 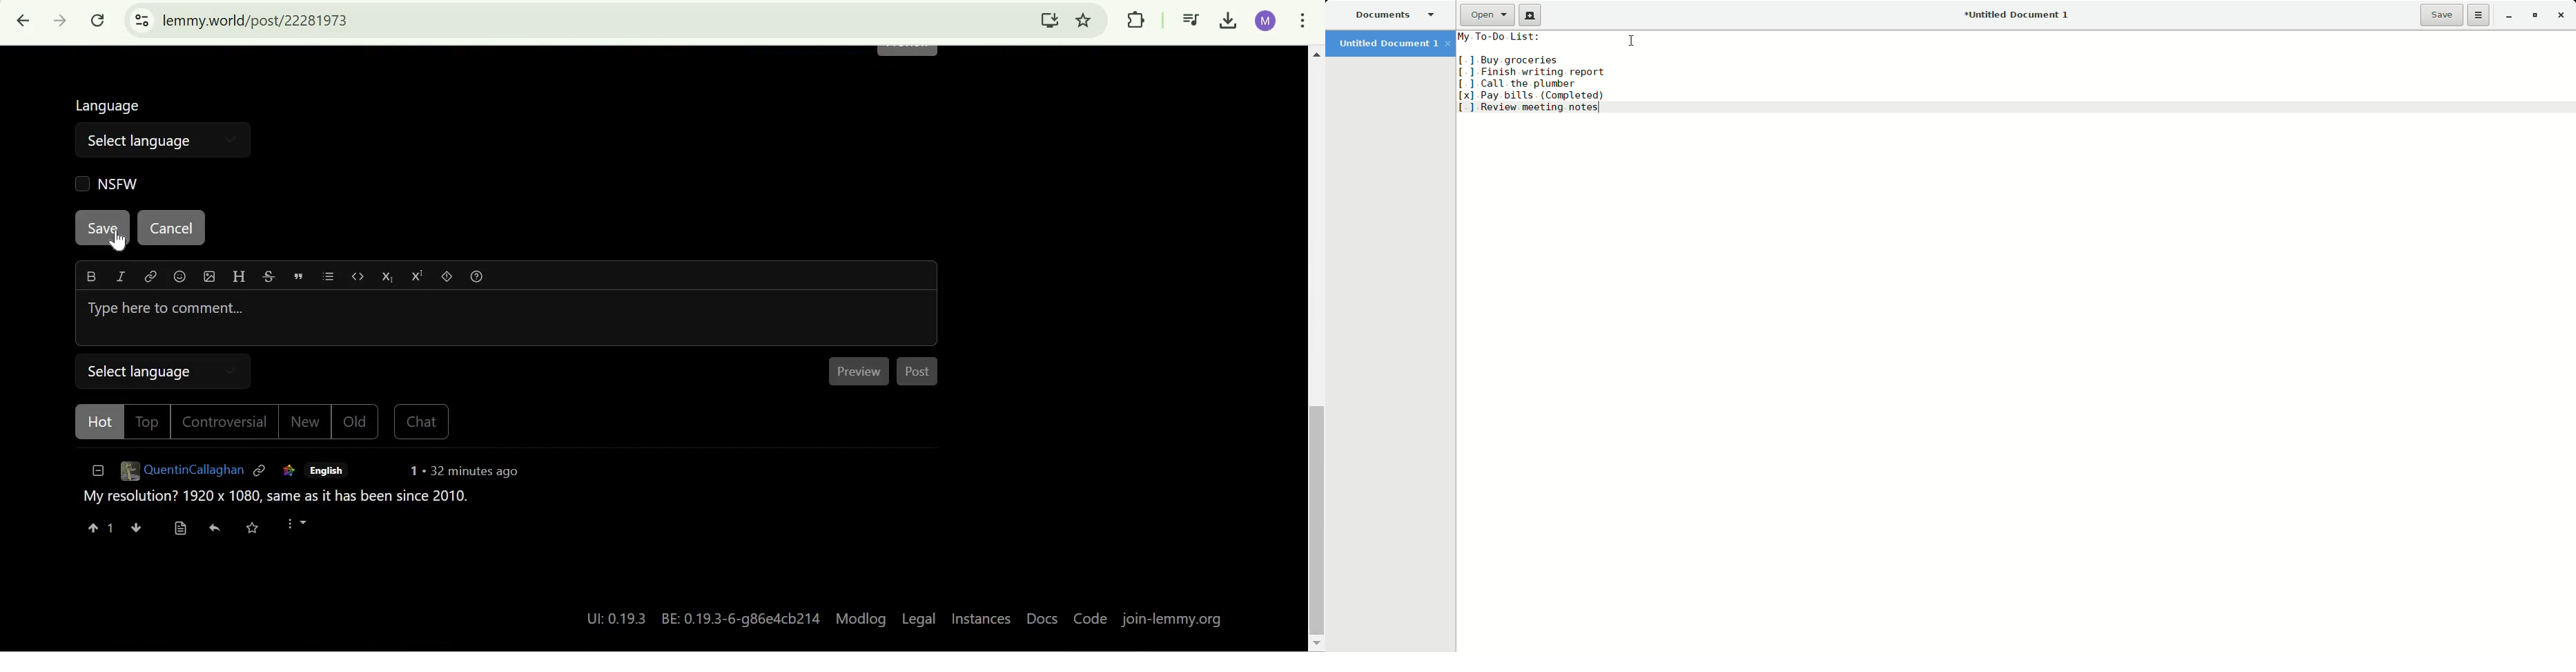 What do you see at coordinates (149, 279) in the screenshot?
I see `link` at bounding box center [149, 279].